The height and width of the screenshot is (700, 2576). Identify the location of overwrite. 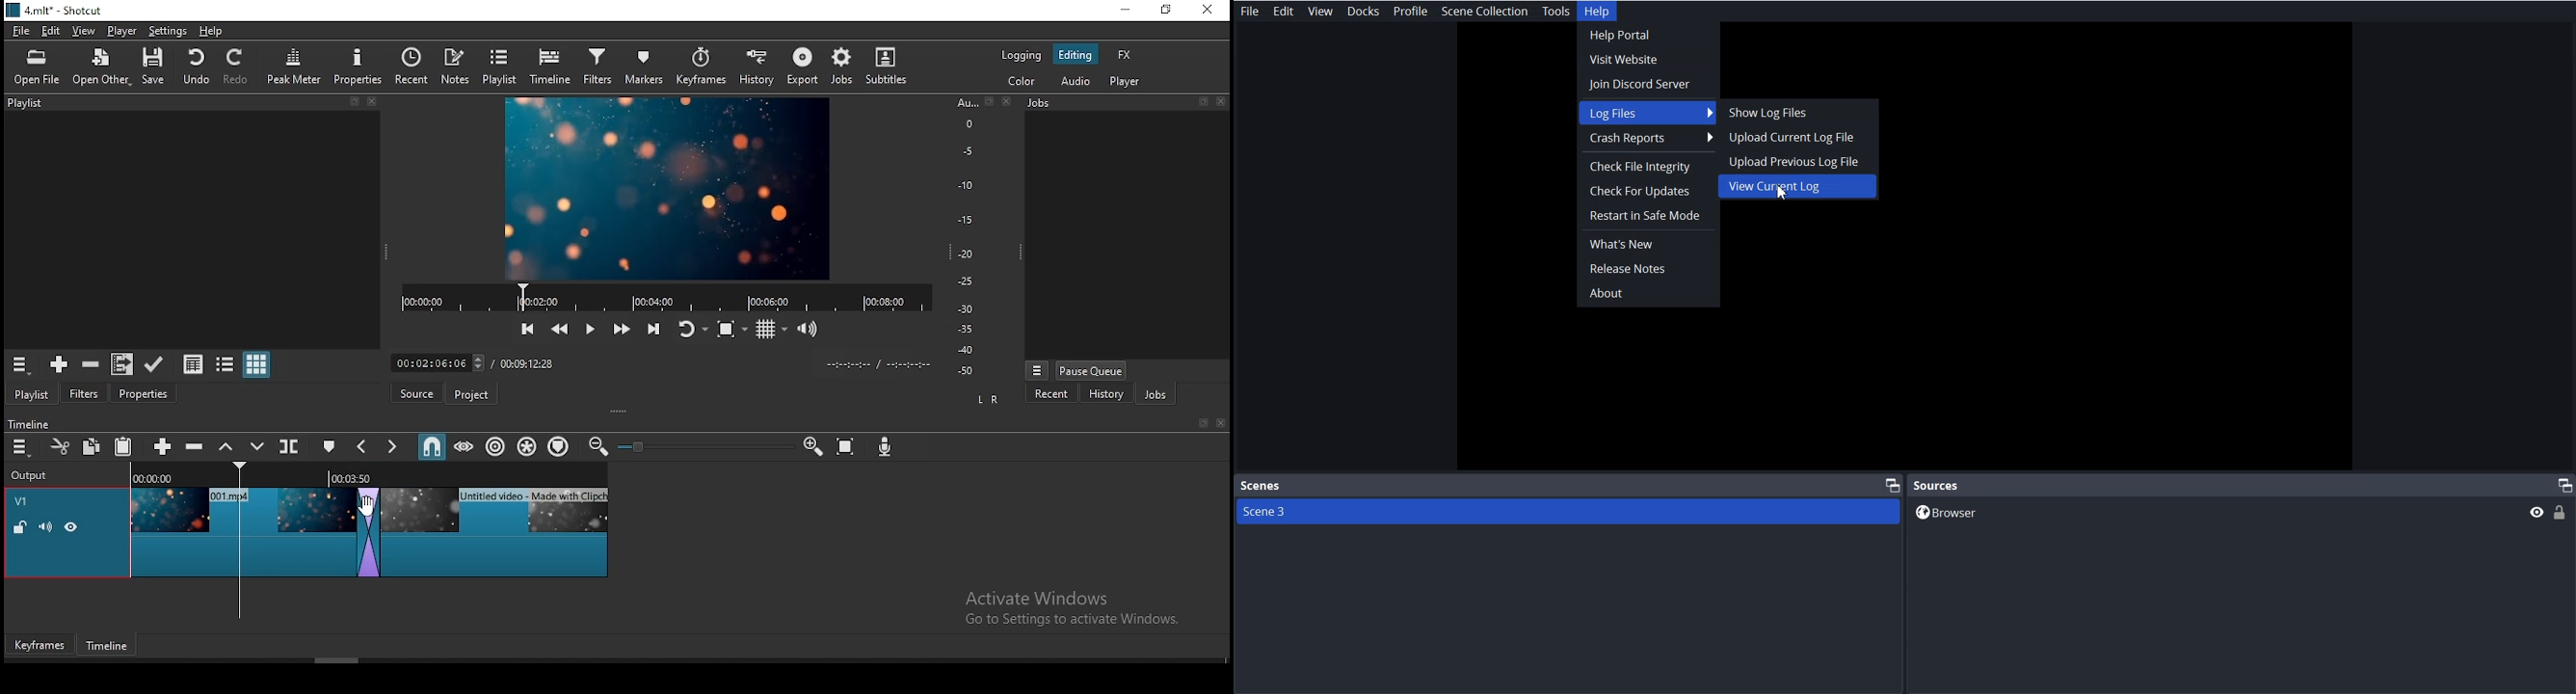
(257, 446).